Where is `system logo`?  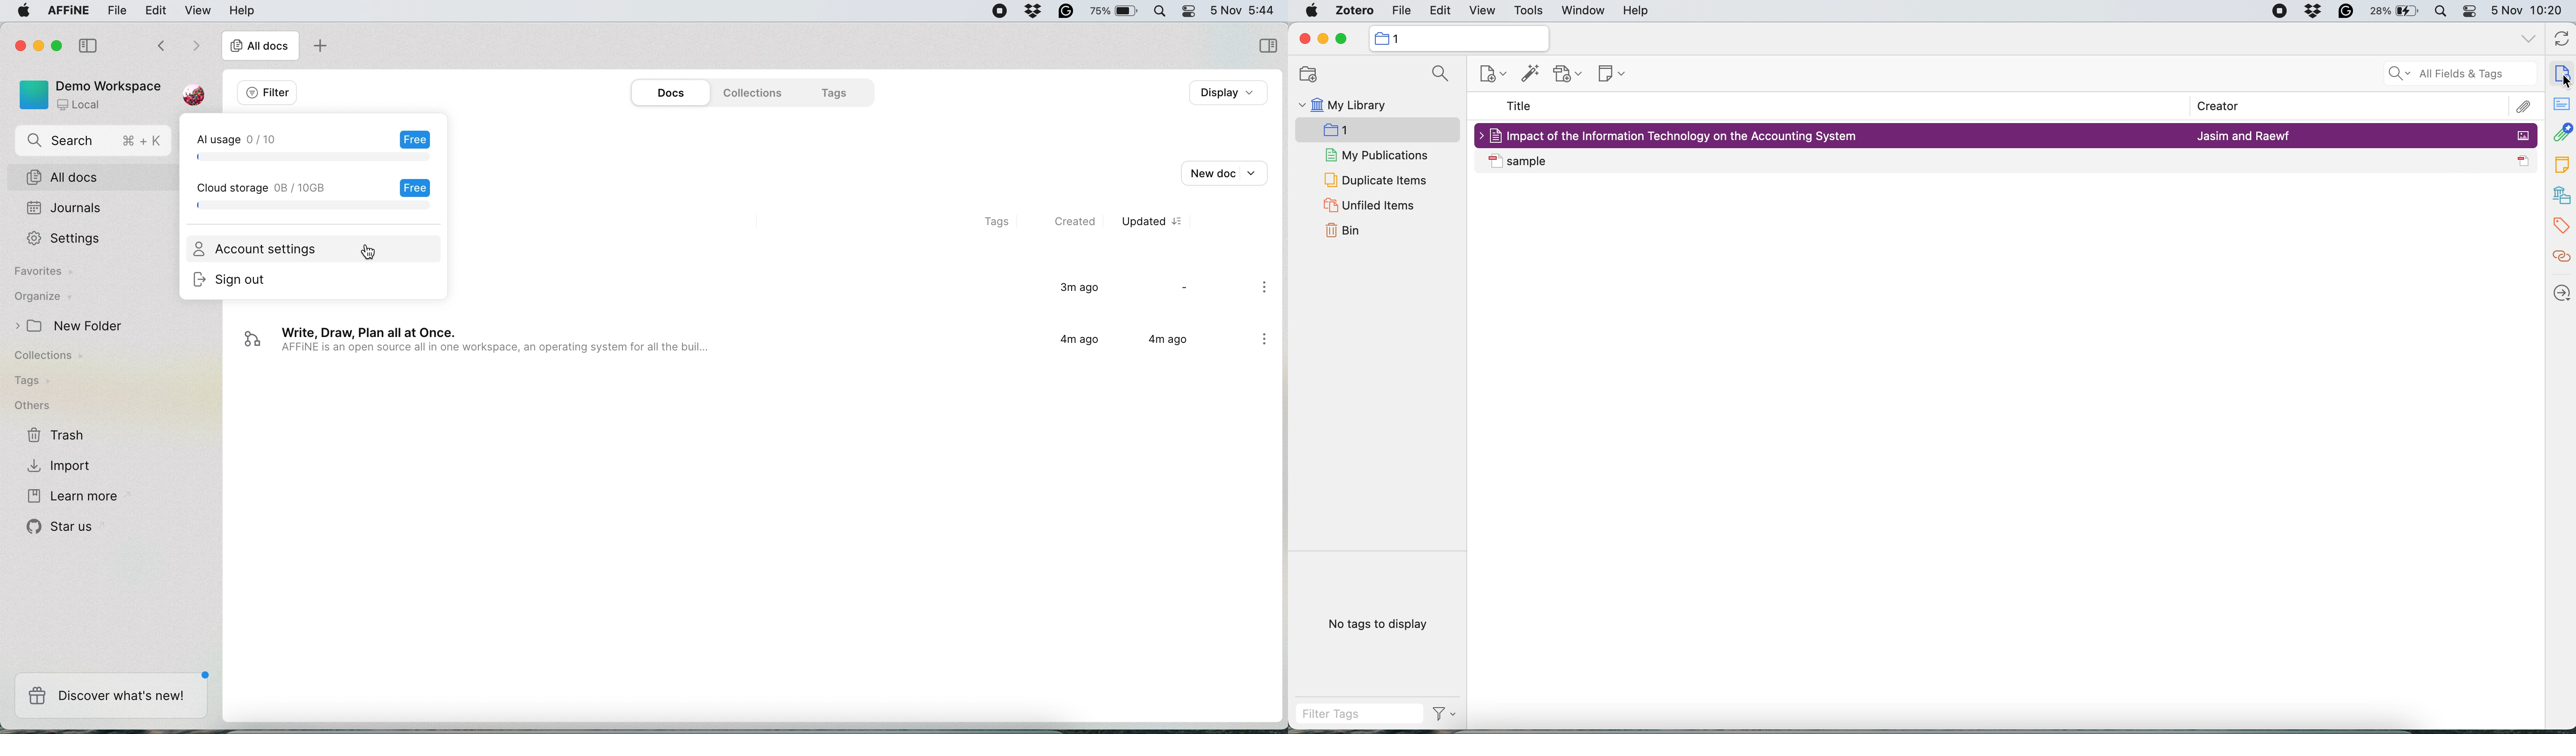 system logo is located at coordinates (1310, 11).